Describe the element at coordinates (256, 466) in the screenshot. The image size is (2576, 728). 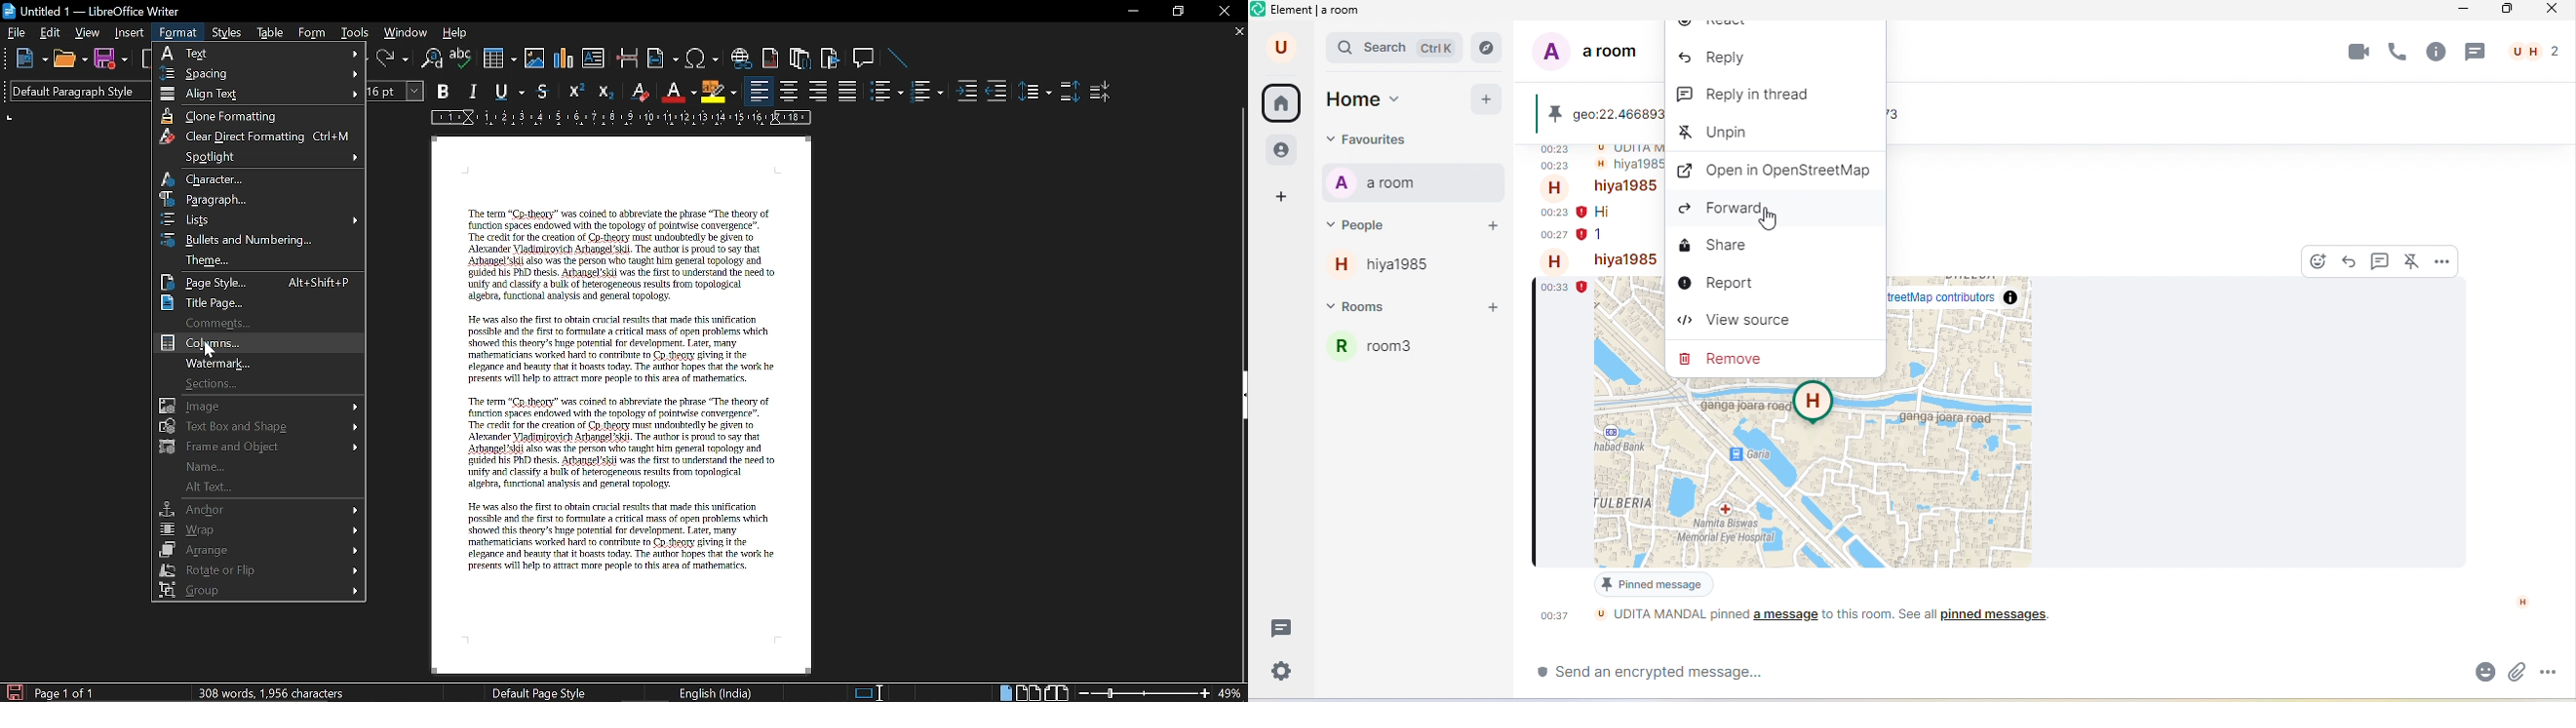
I see `Name` at that location.